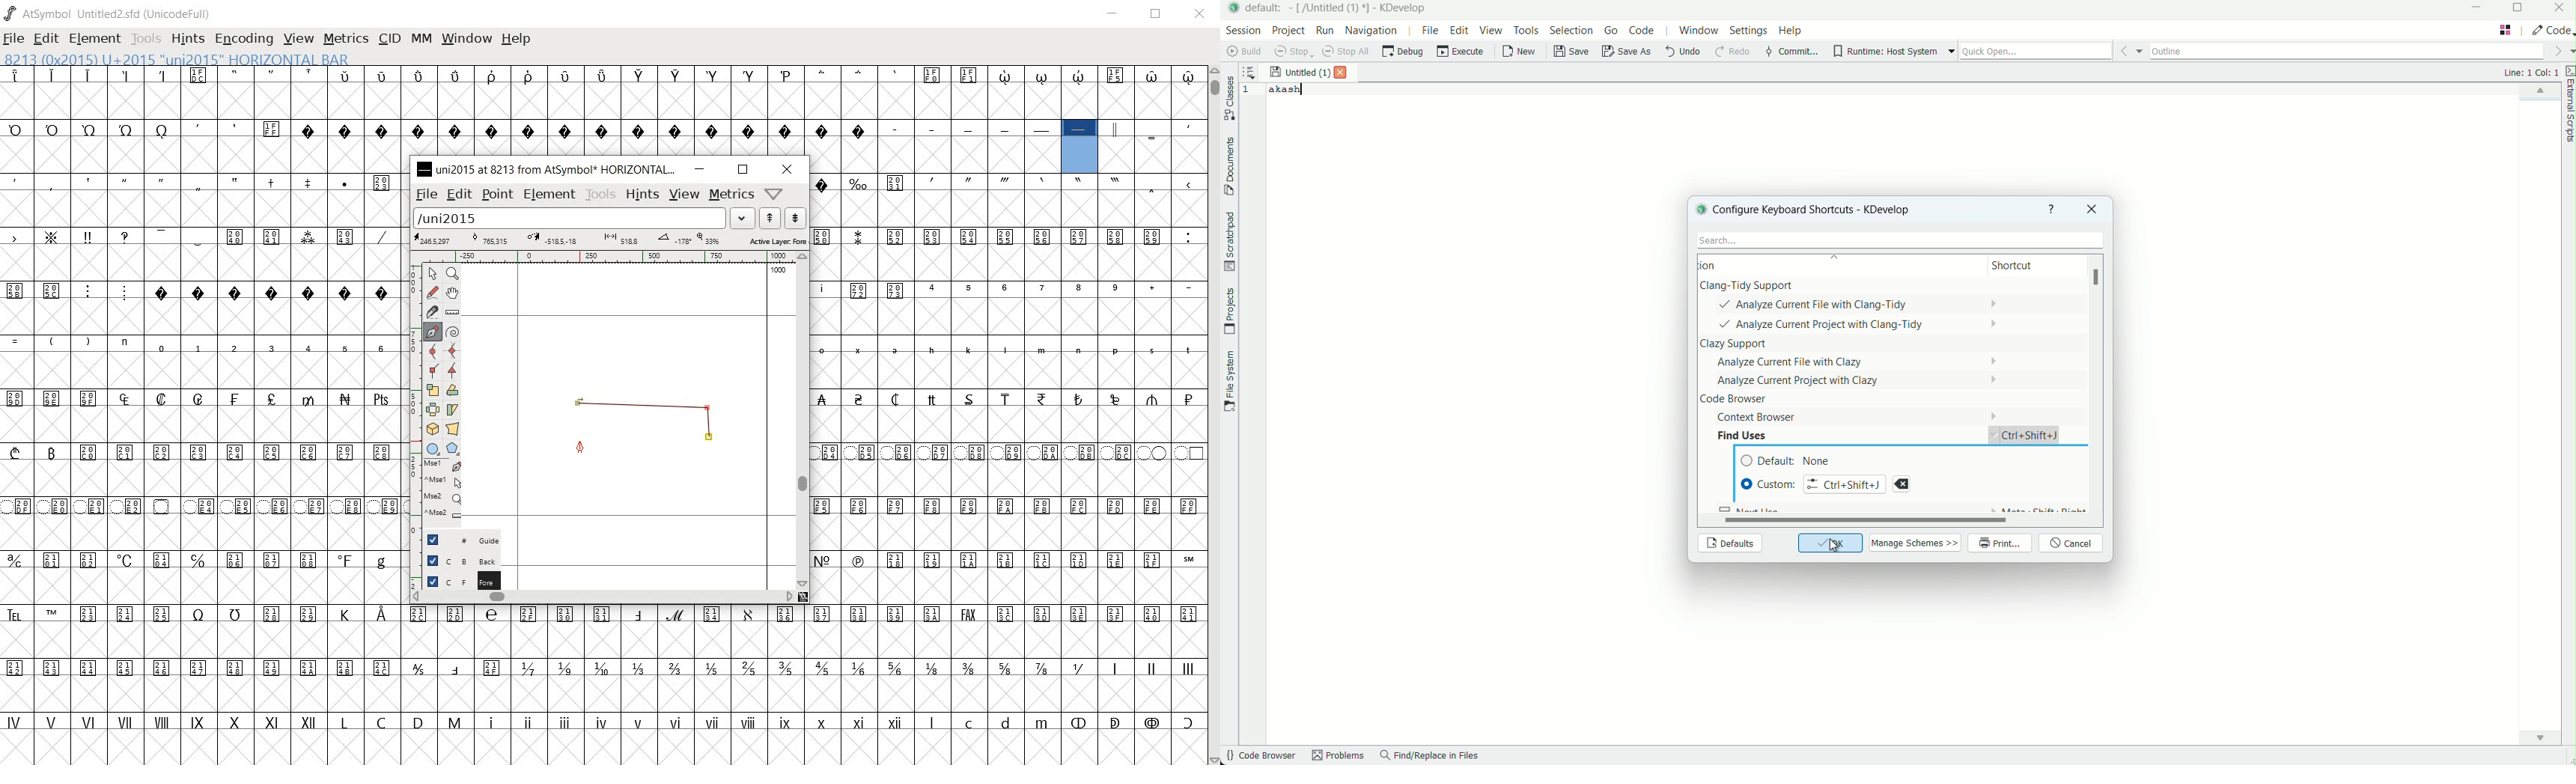 The width and height of the screenshot is (2576, 784). I want to click on external scripts, so click(2568, 106).